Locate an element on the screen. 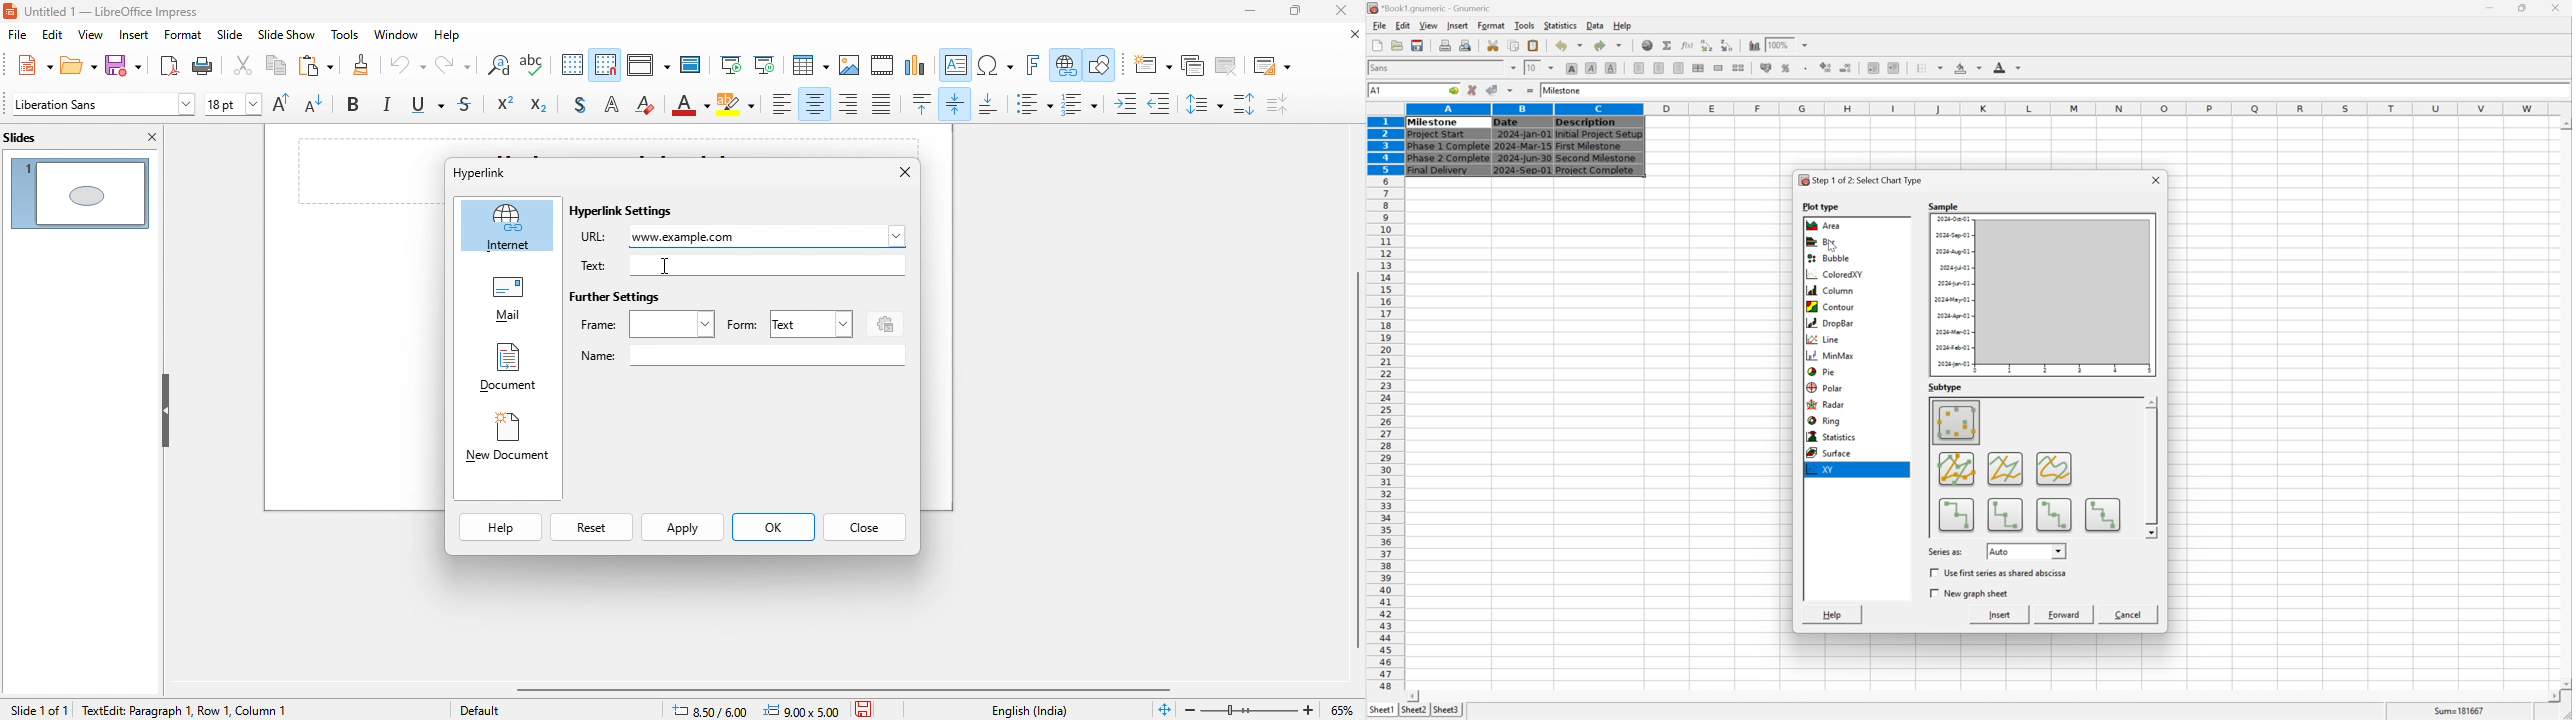  display to grid is located at coordinates (573, 66).